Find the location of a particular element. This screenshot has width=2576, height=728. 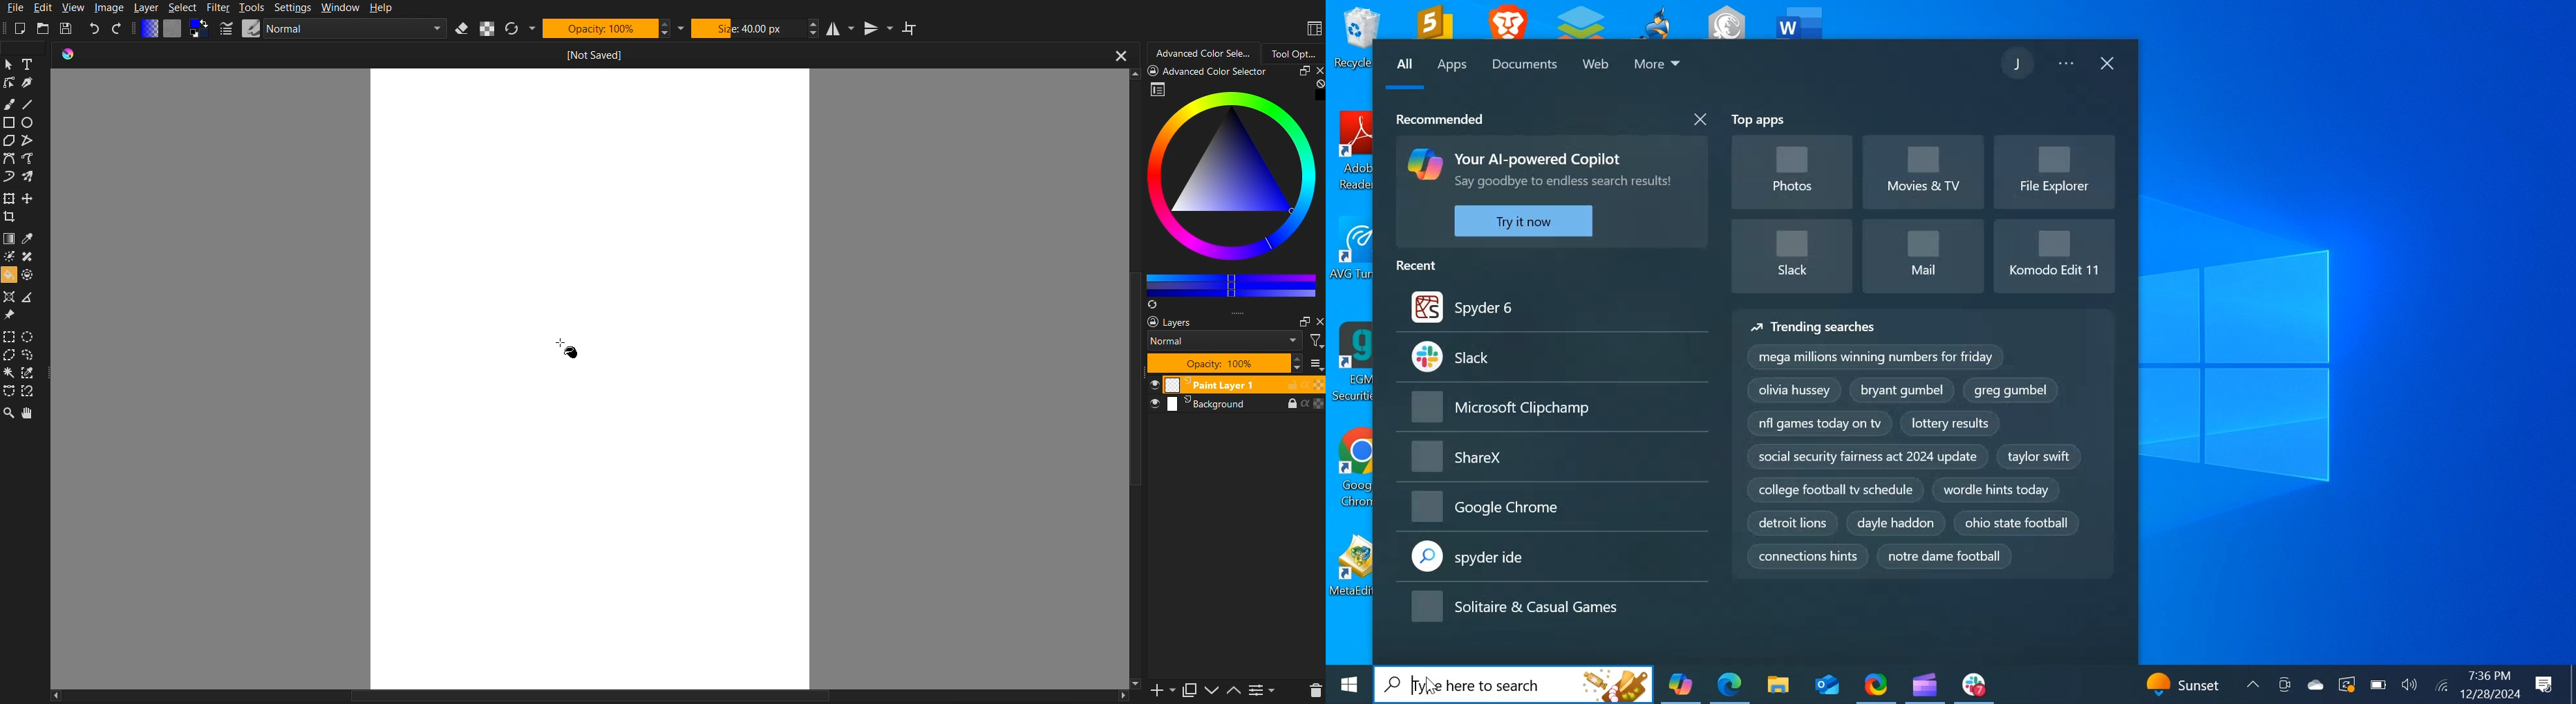

Text - Your AI-powered Copilot is located at coordinates (1541, 159).